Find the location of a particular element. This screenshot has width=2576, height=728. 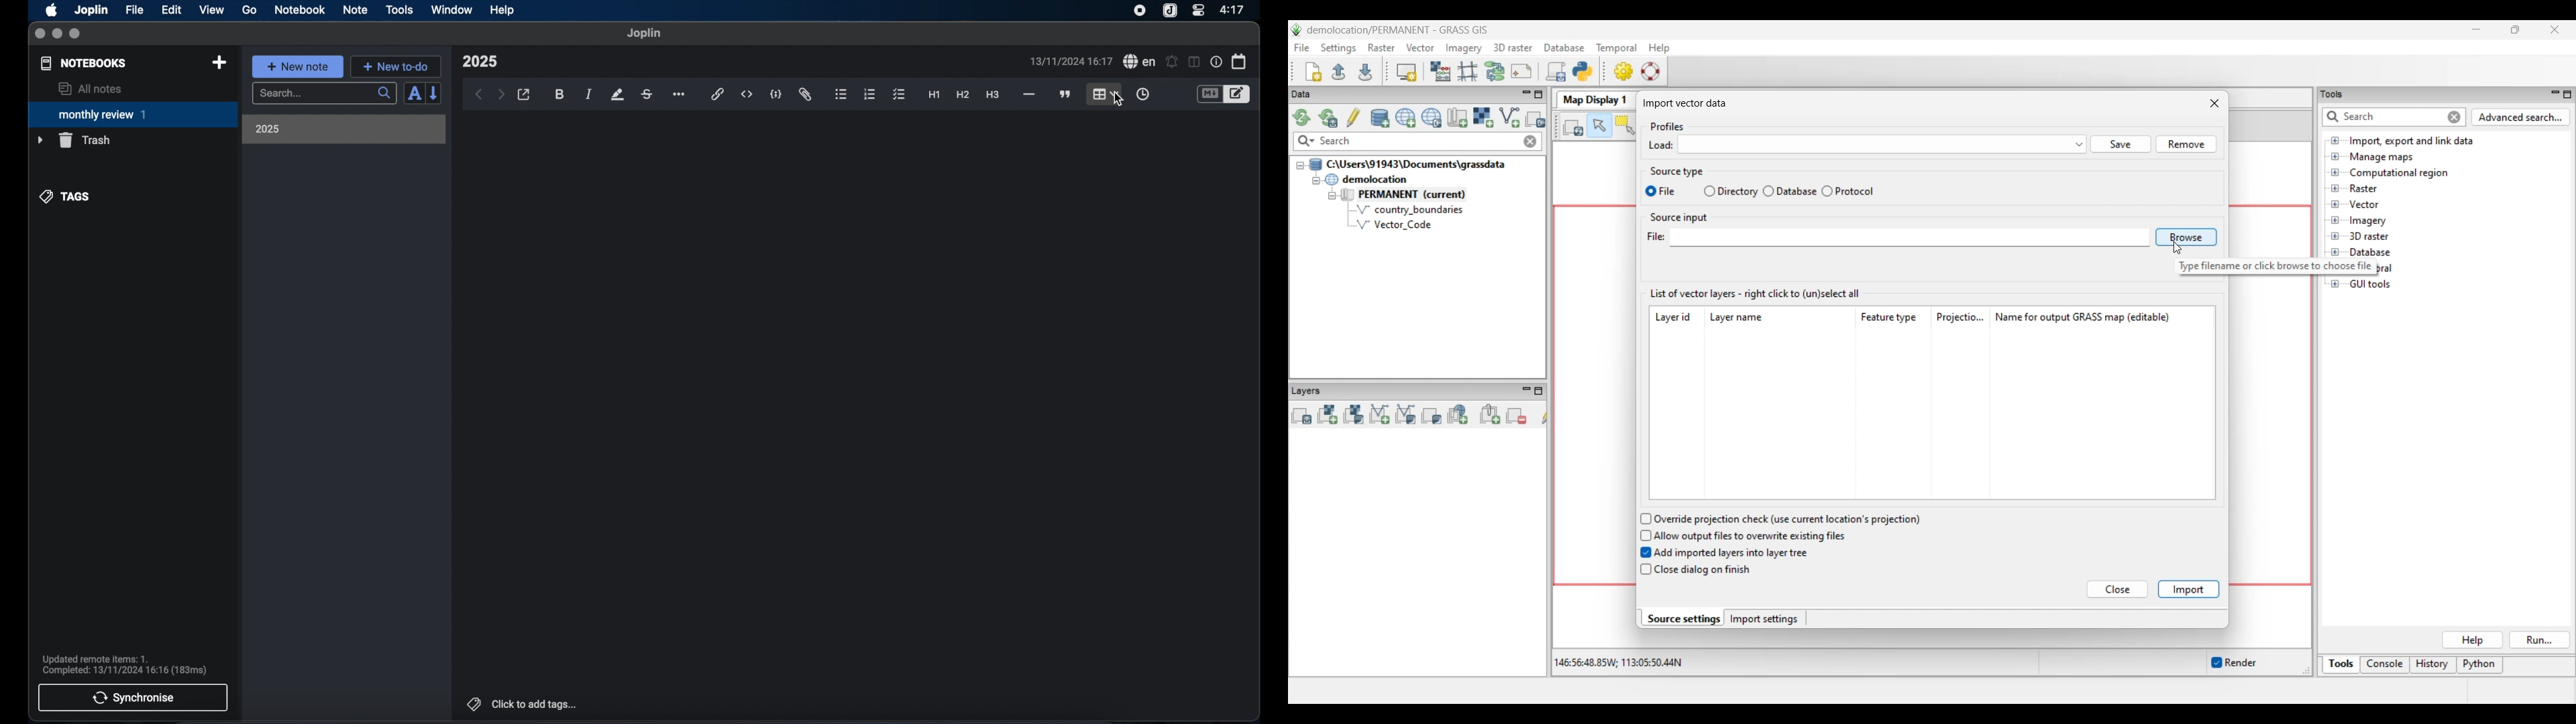

new to-do is located at coordinates (396, 66).